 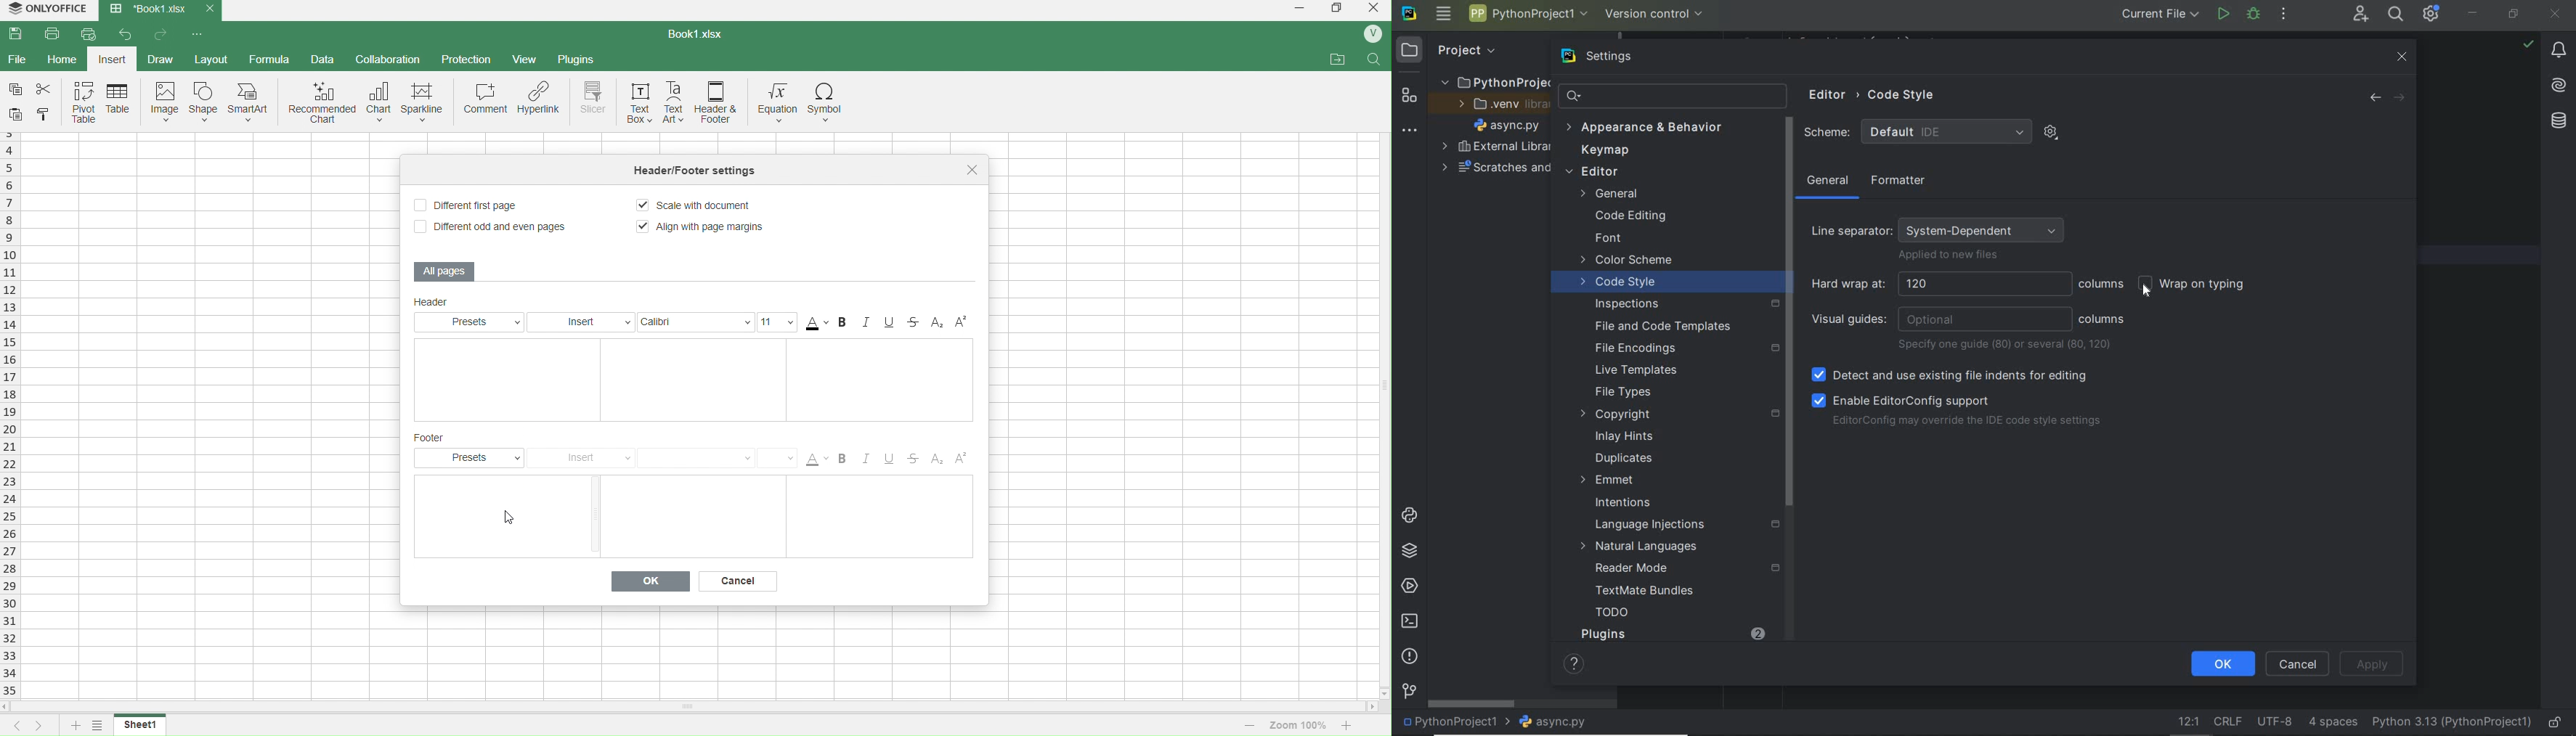 What do you see at coordinates (9, 707) in the screenshot?
I see `move left` at bounding box center [9, 707].